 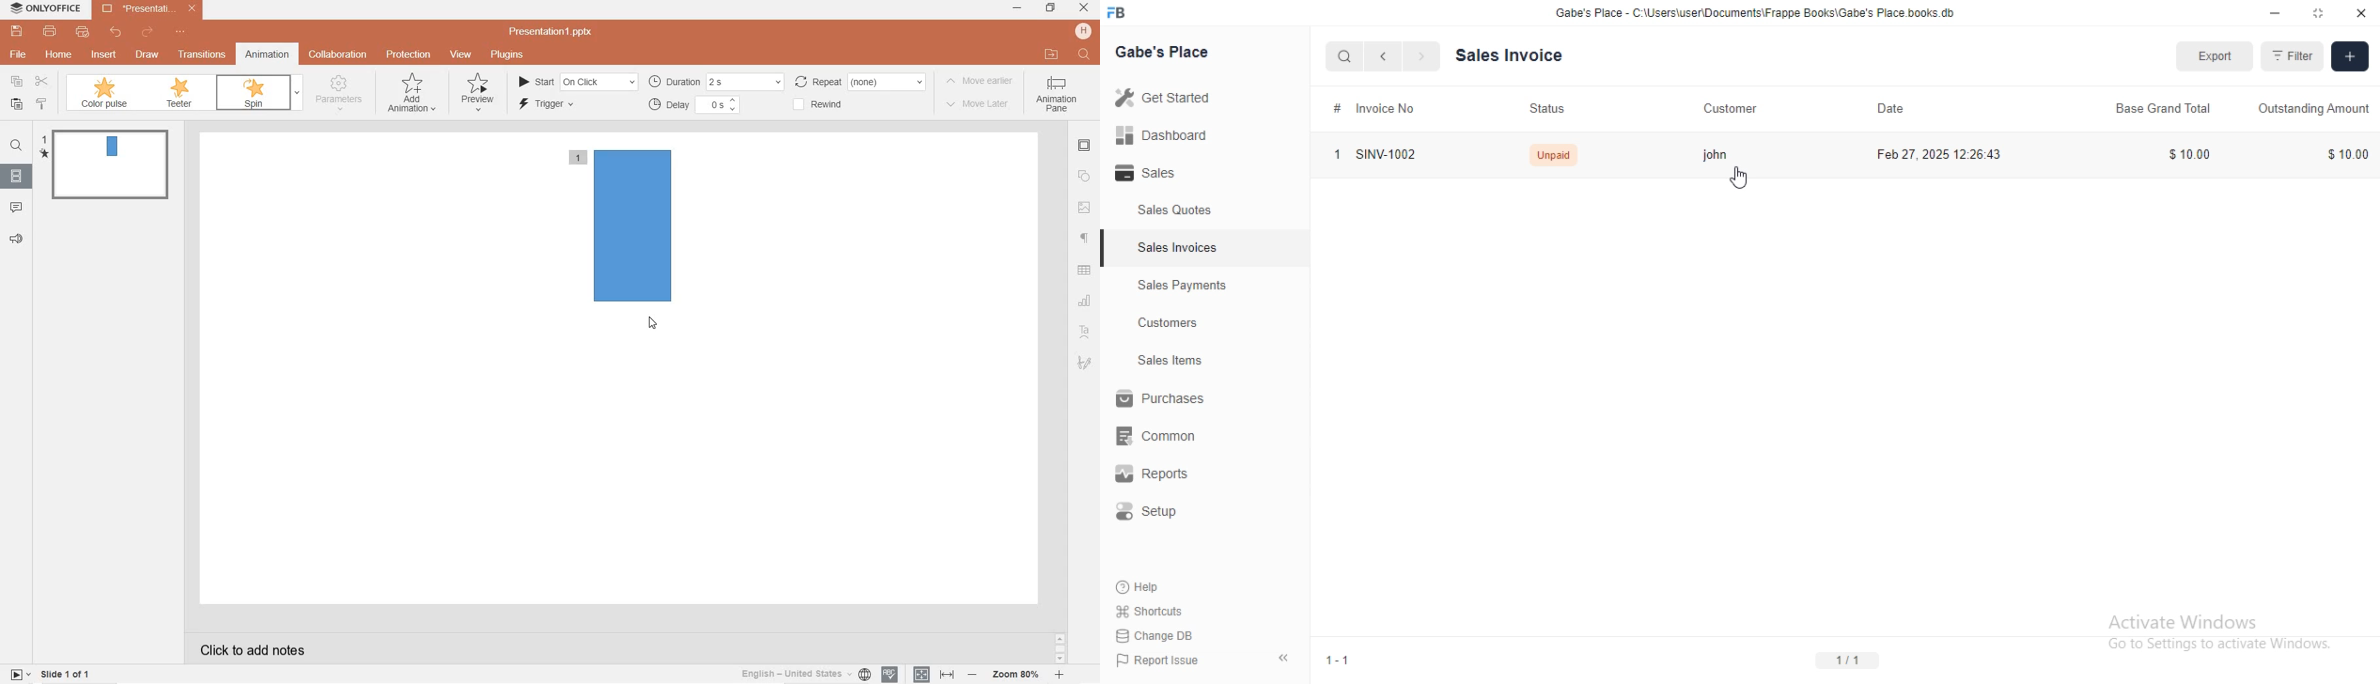 I want to click on start slide show, so click(x=20, y=674).